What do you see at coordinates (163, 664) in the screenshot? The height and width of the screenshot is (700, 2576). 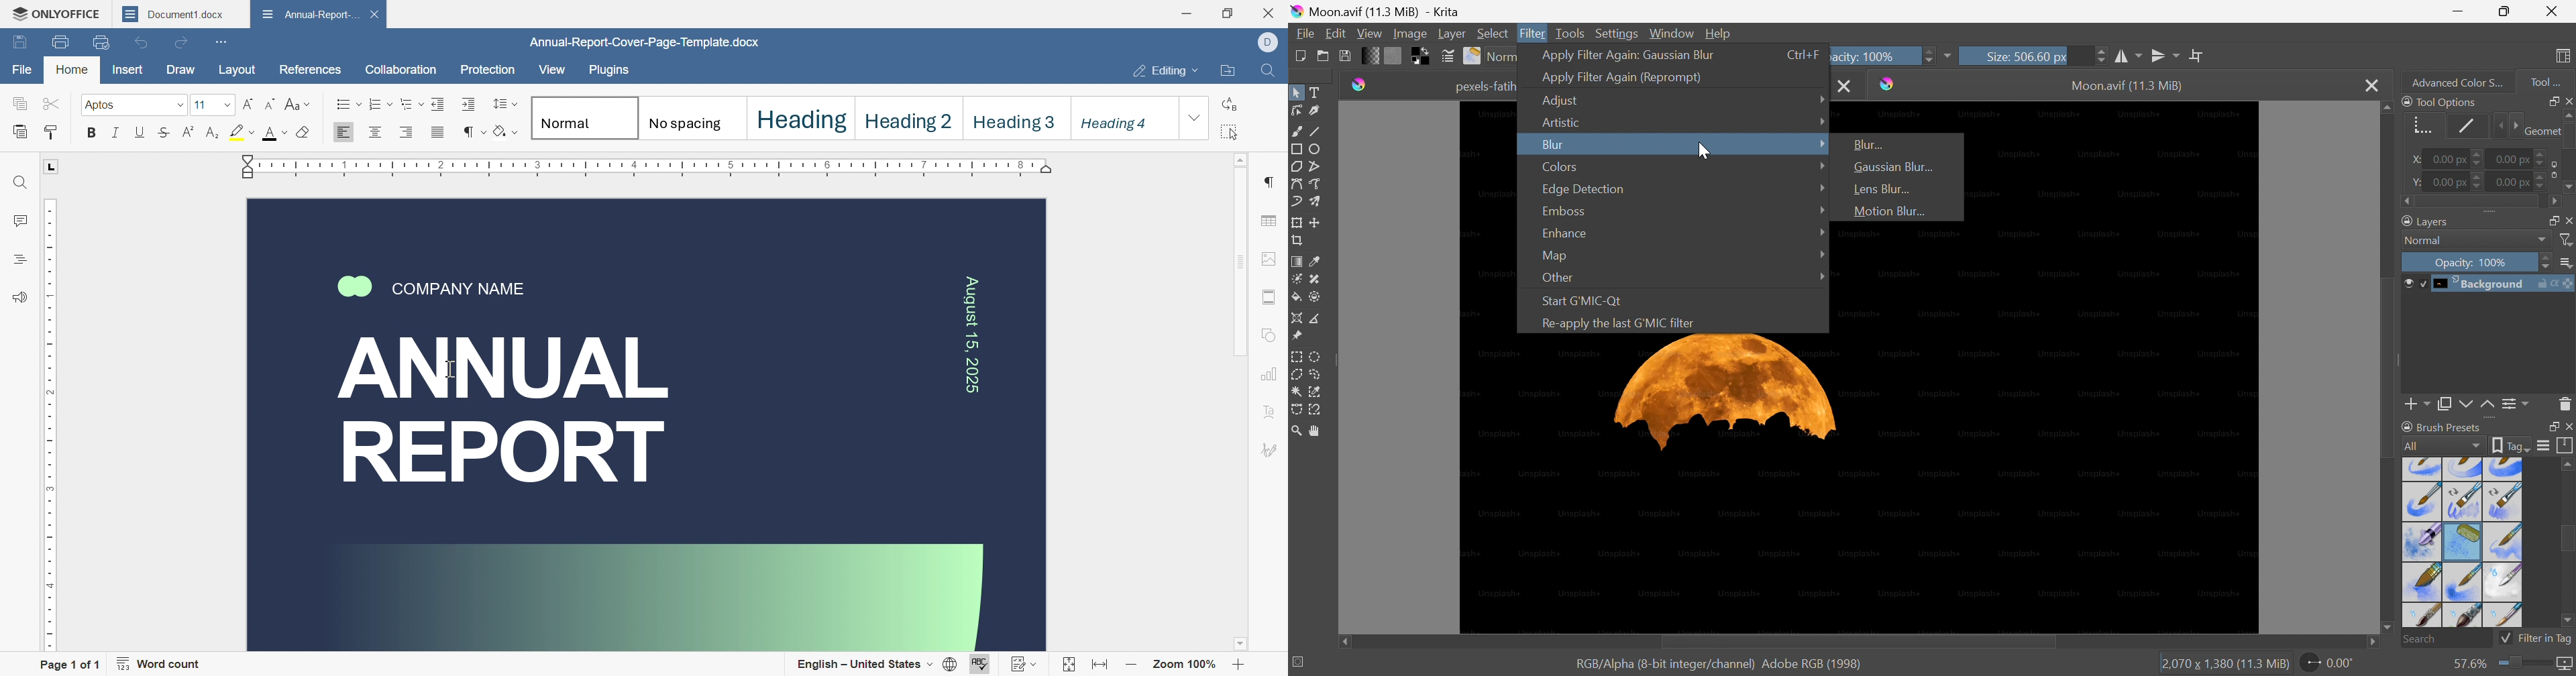 I see `word count` at bounding box center [163, 664].